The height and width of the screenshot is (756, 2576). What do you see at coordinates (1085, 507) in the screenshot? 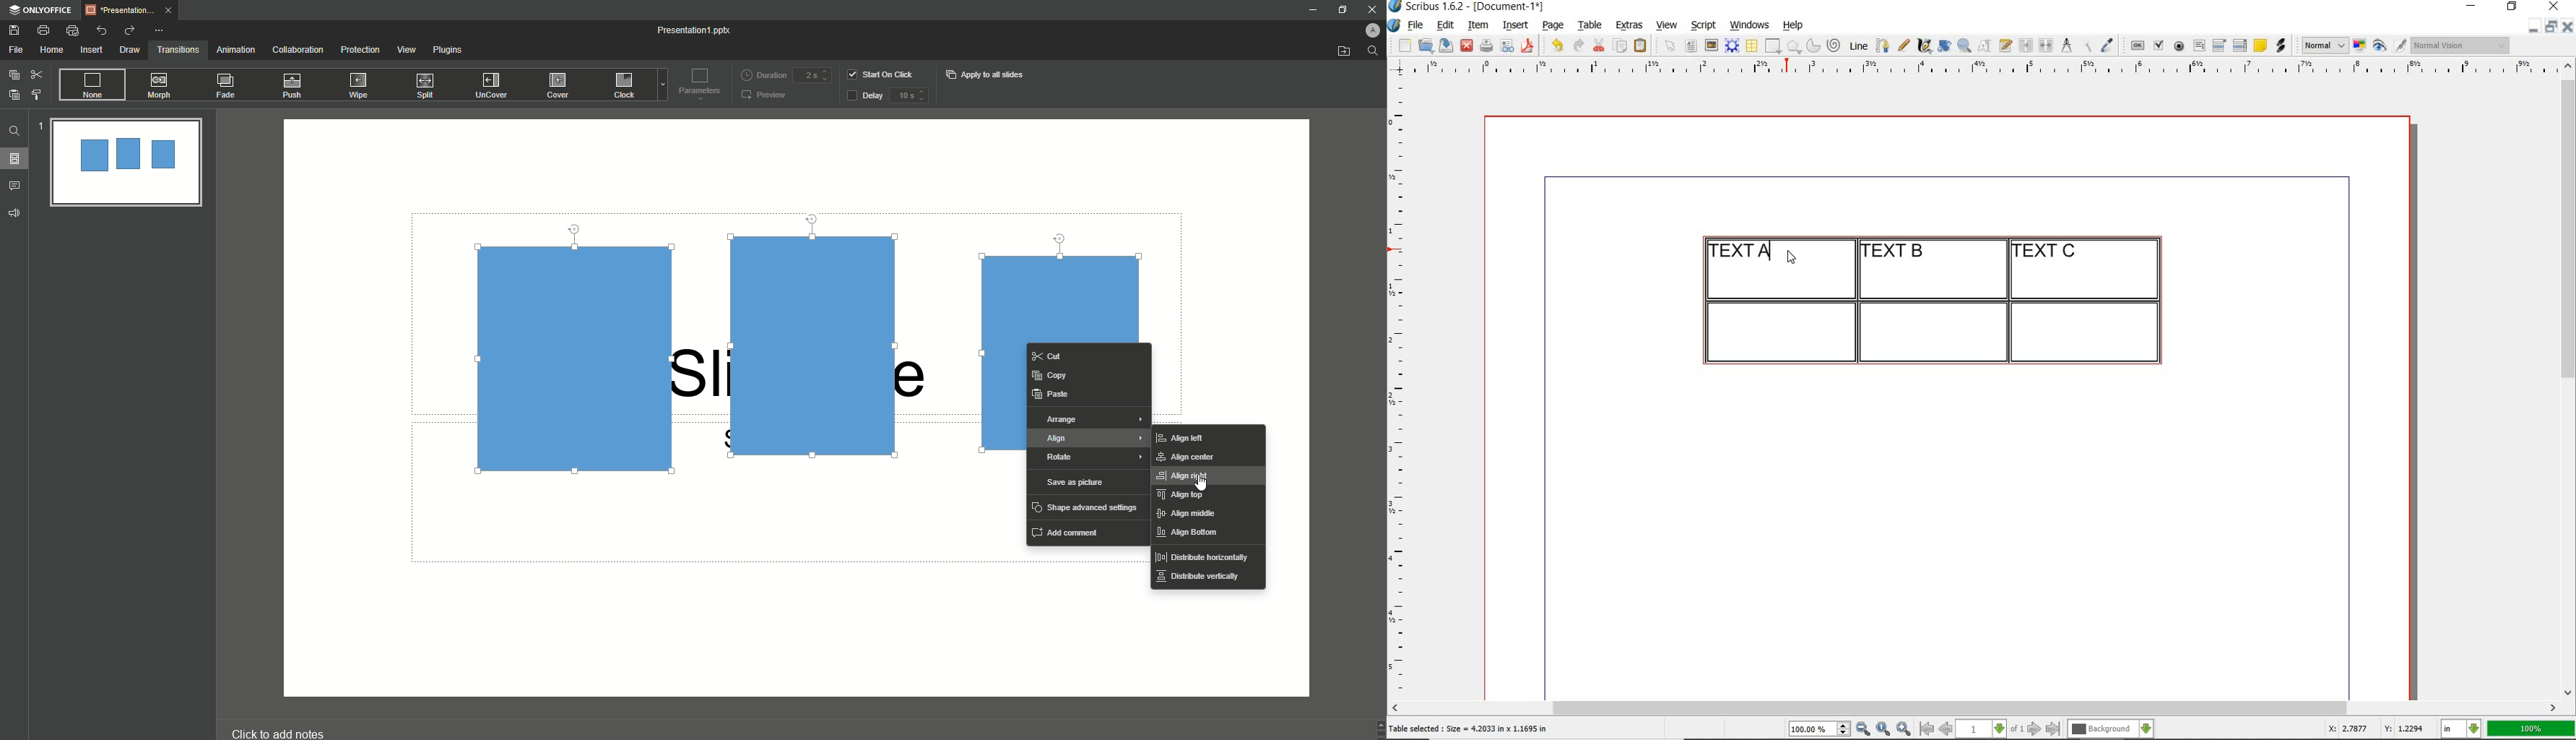
I see `Shape advanced settings` at bounding box center [1085, 507].